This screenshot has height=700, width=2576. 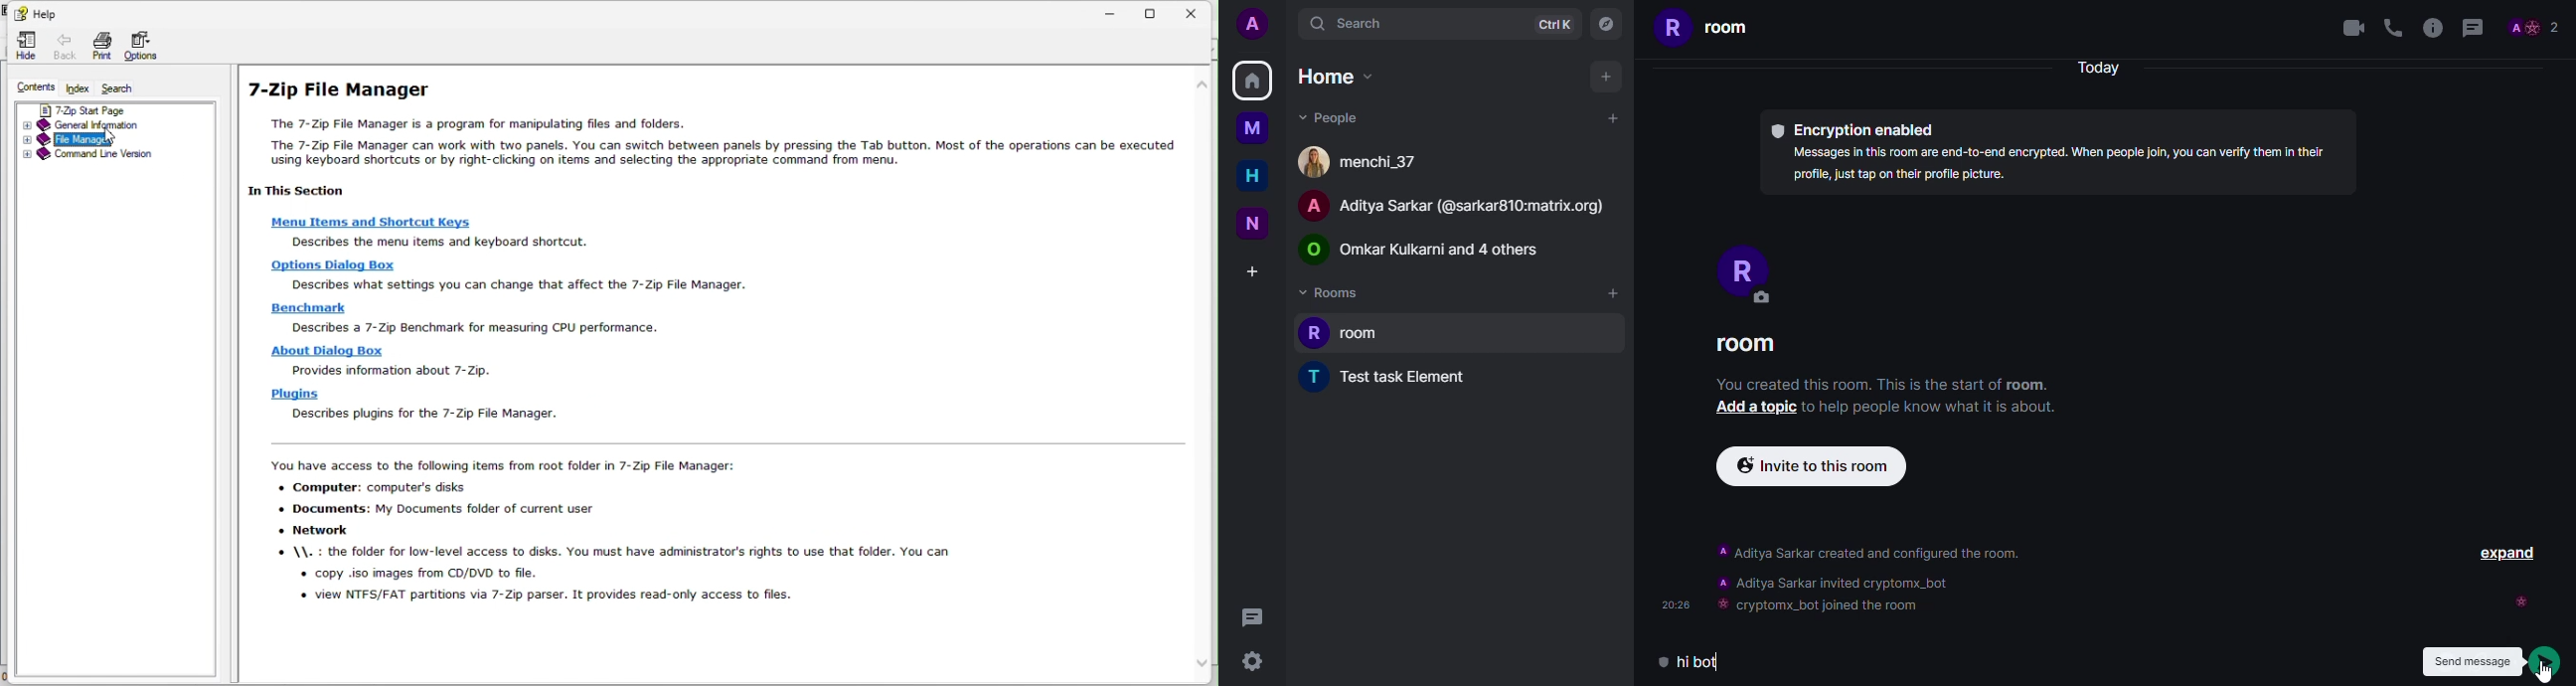 I want to click on index, so click(x=79, y=89).